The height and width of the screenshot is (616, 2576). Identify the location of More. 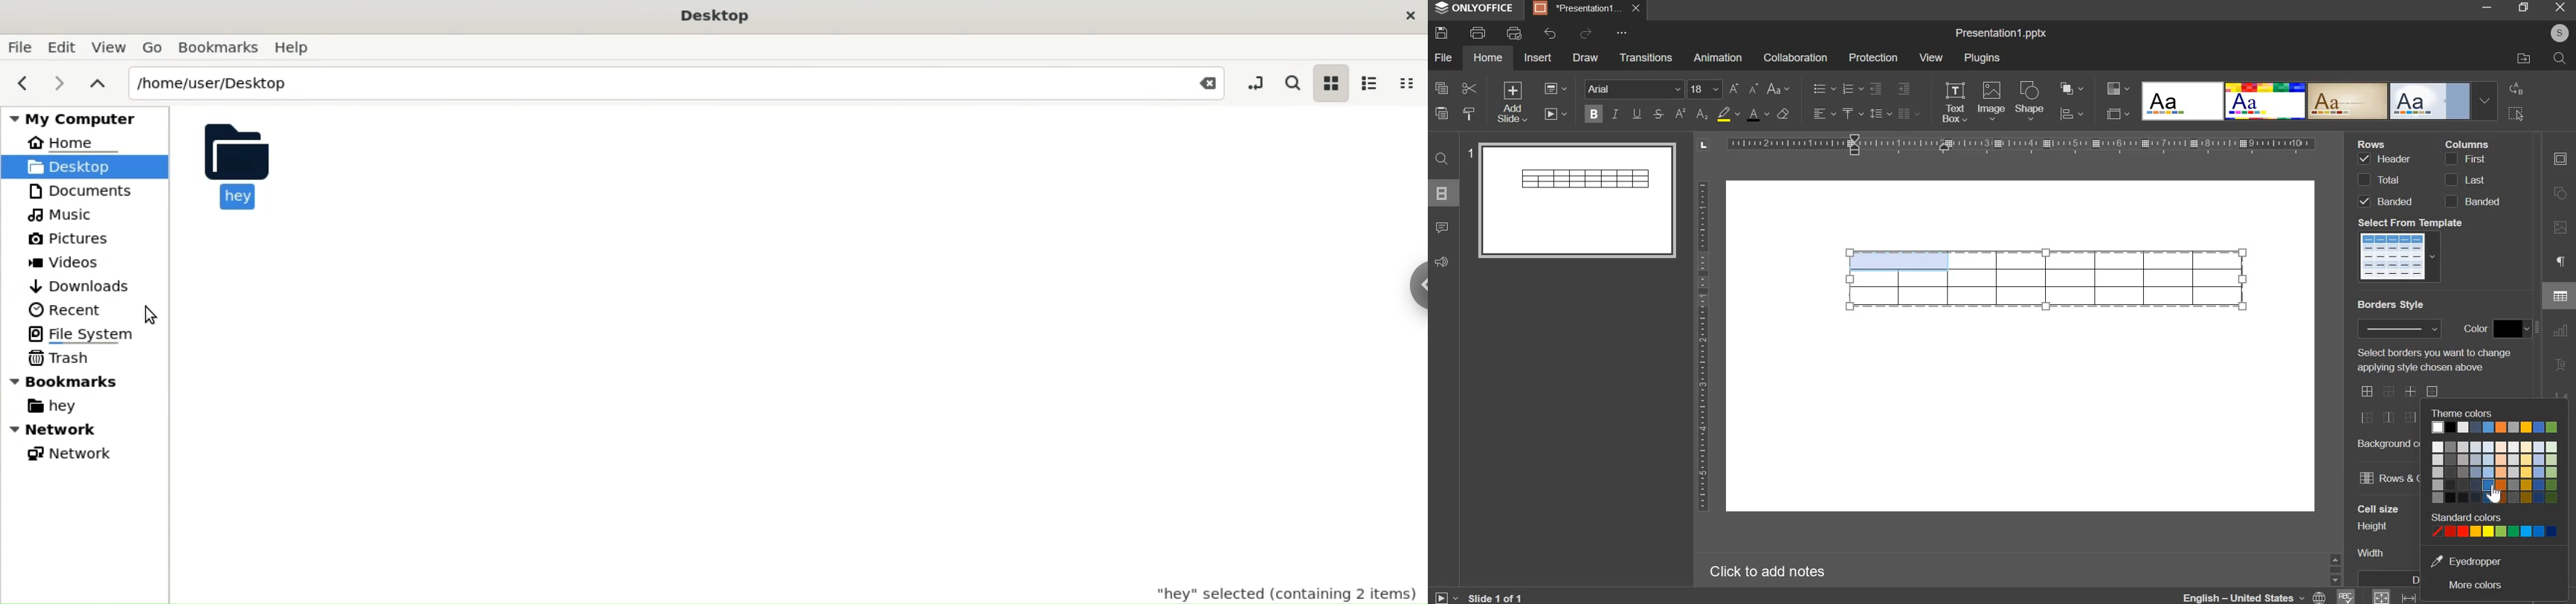
(1620, 33).